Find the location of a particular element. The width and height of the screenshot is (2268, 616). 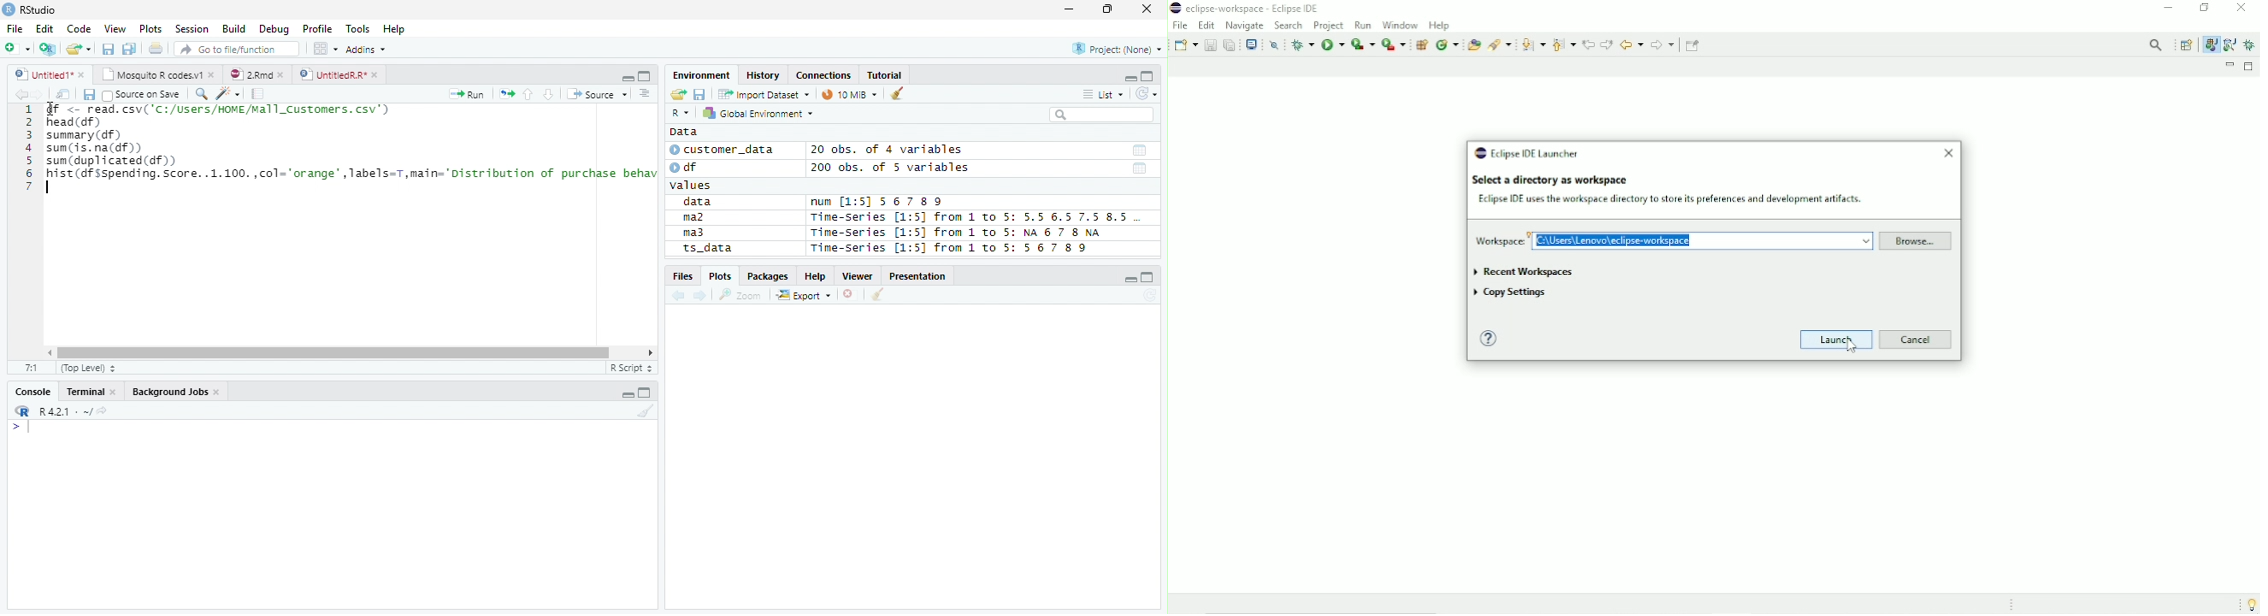

Files is located at coordinates (682, 276).